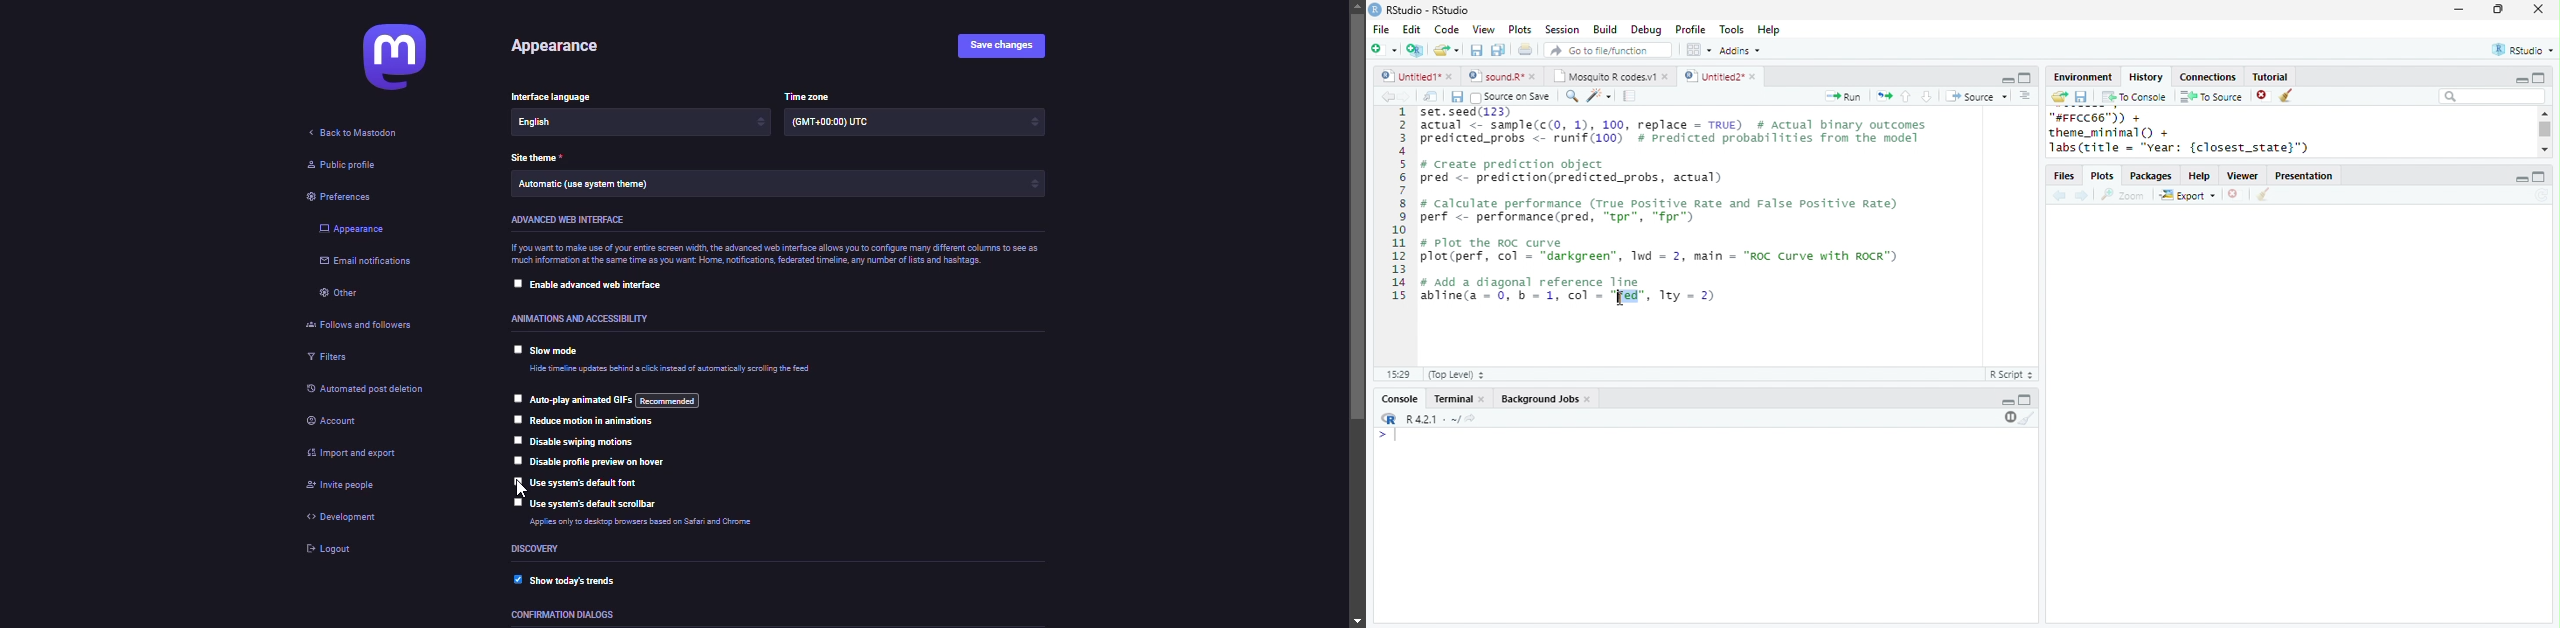 The height and width of the screenshot is (644, 2576). What do you see at coordinates (1621, 300) in the screenshot?
I see `cursor` at bounding box center [1621, 300].